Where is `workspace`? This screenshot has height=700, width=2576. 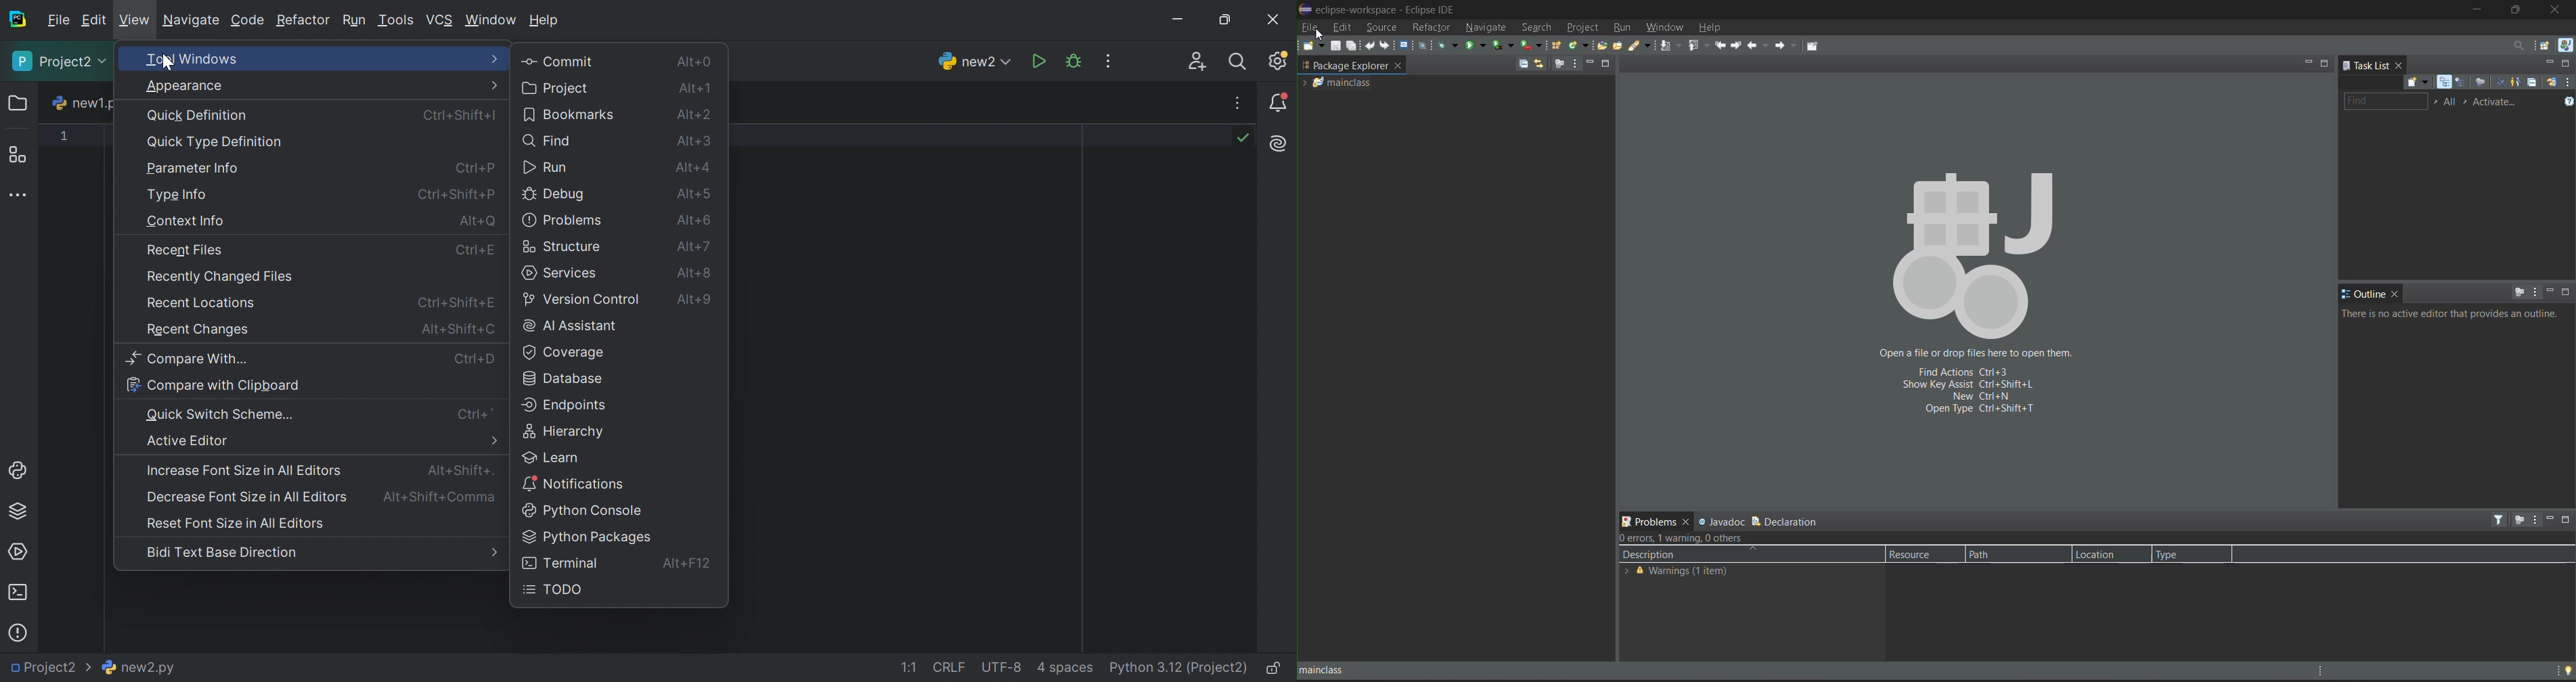
workspace is located at coordinates (1345, 65).